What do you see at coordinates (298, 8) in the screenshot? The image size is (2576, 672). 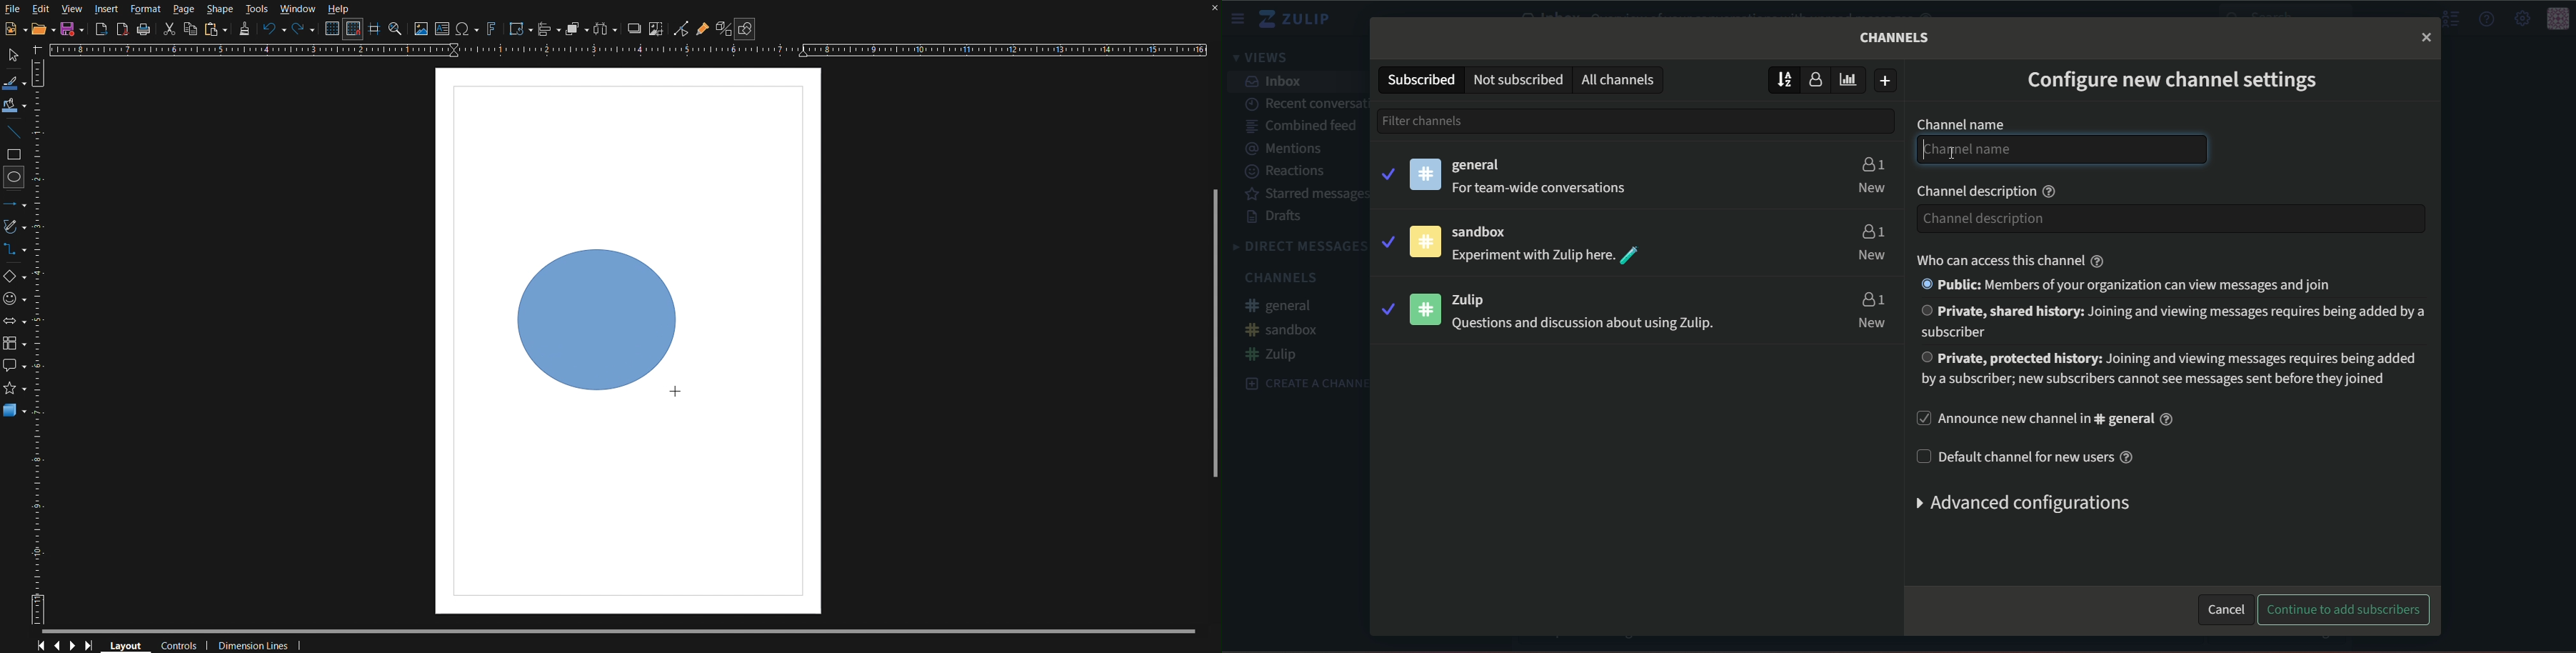 I see `Window` at bounding box center [298, 8].